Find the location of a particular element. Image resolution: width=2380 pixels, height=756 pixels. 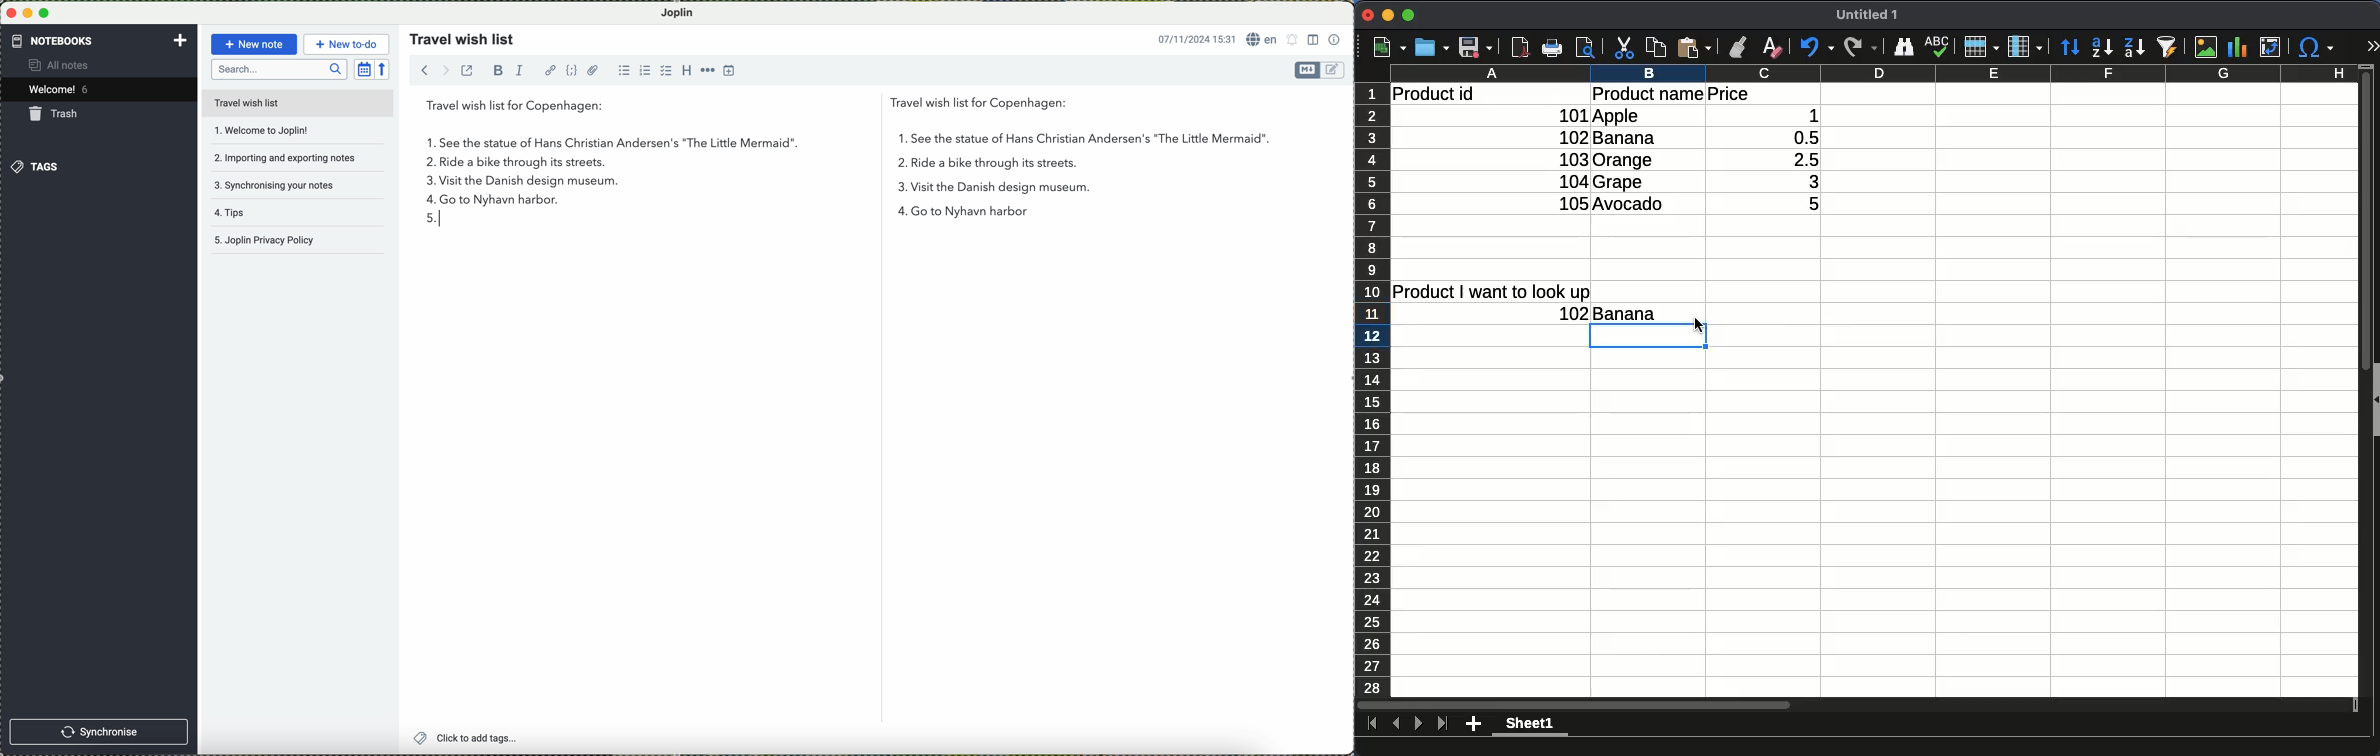

copy is located at coordinates (1656, 47).